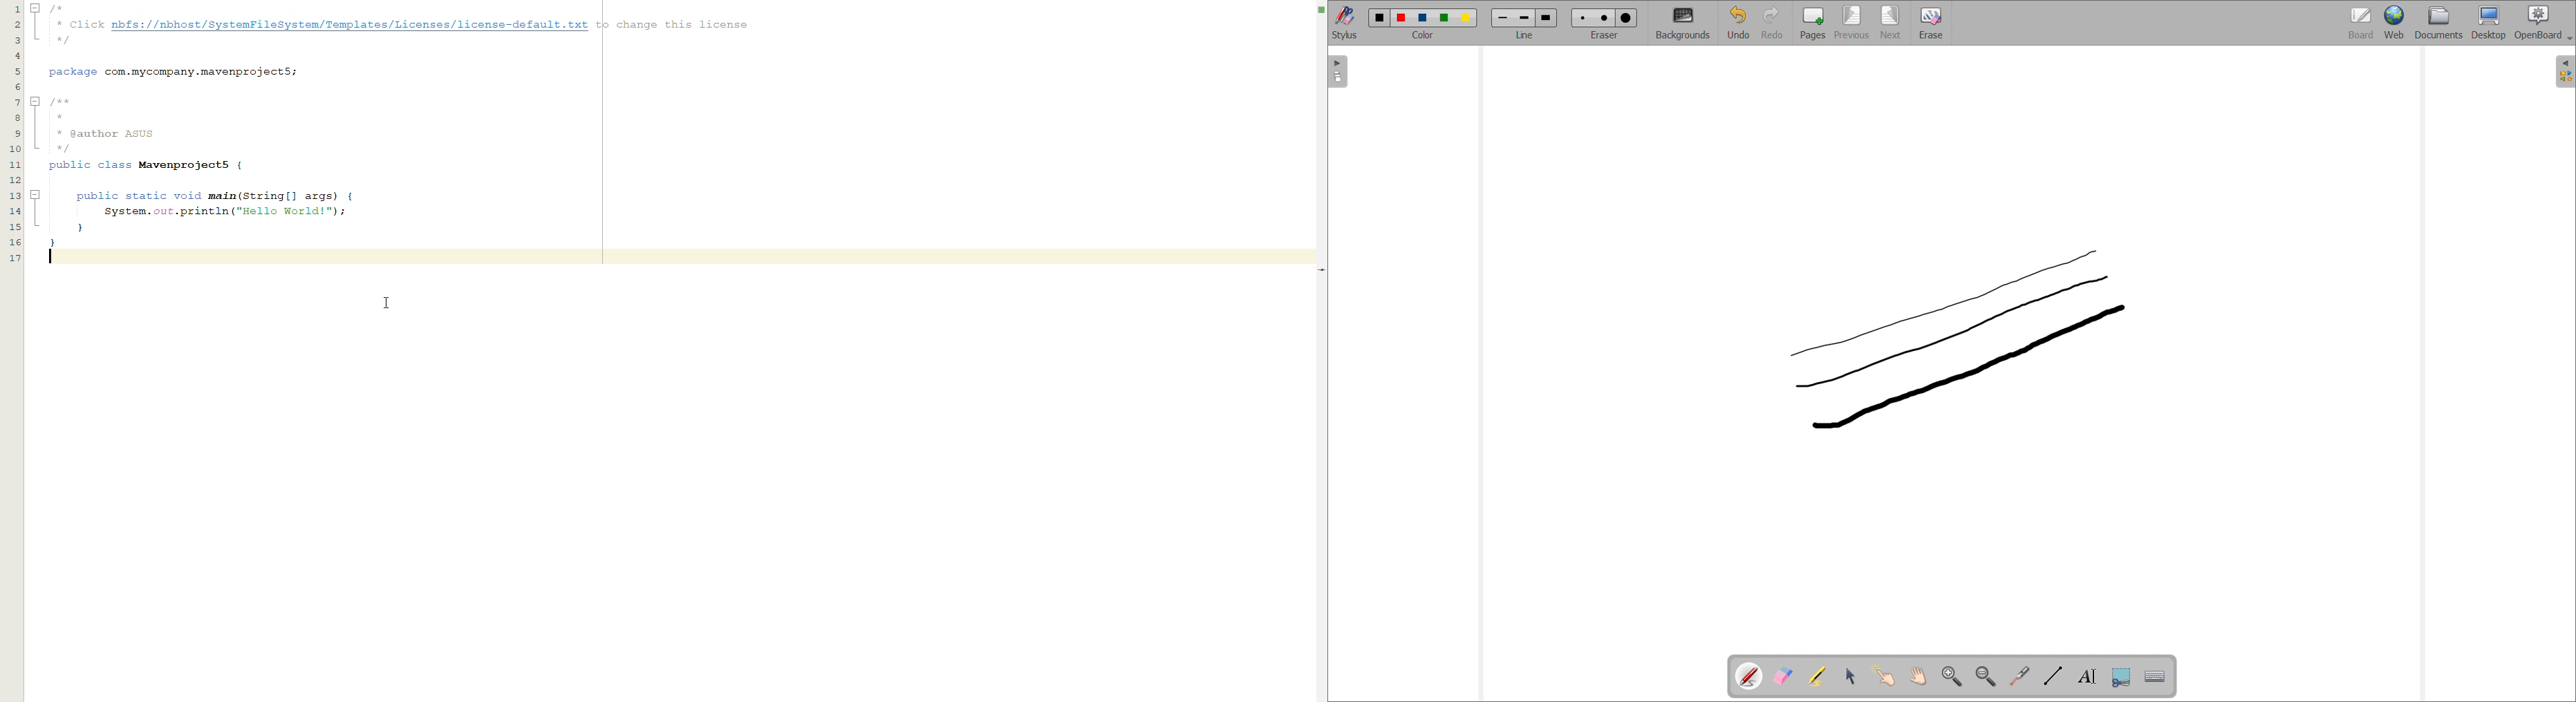 This screenshot has height=728, width=2576. I want to click on /**** @author AsUS*/public class Mavemprojects {, so click(152, 133).